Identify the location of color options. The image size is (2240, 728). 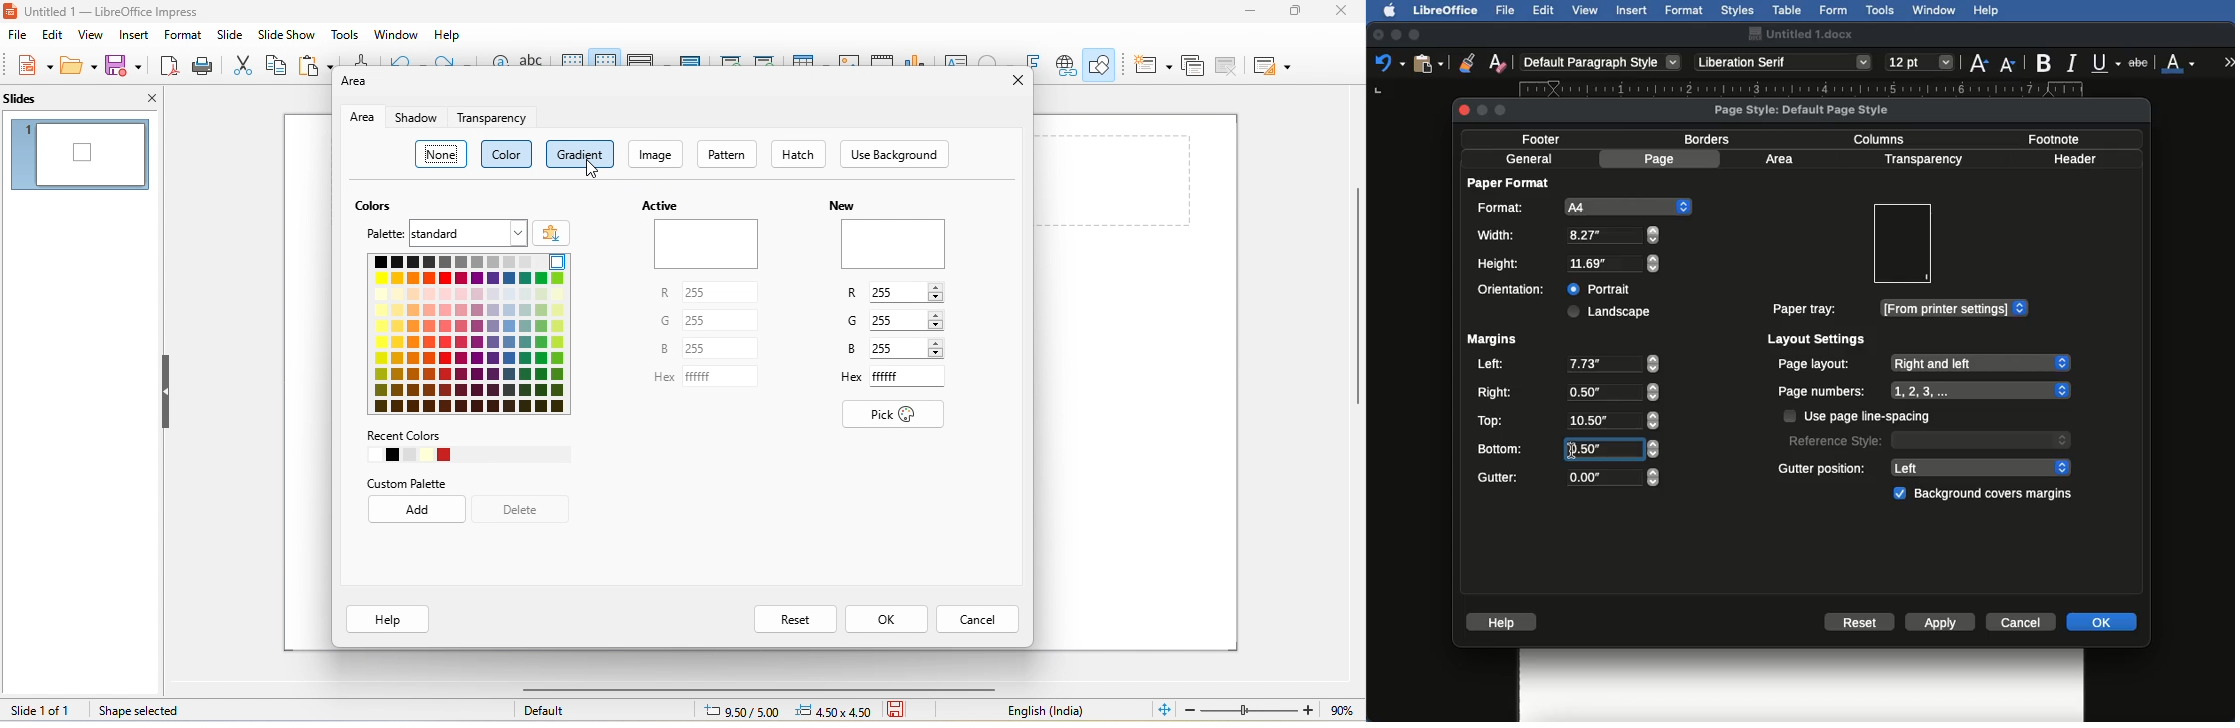
(476, 335).